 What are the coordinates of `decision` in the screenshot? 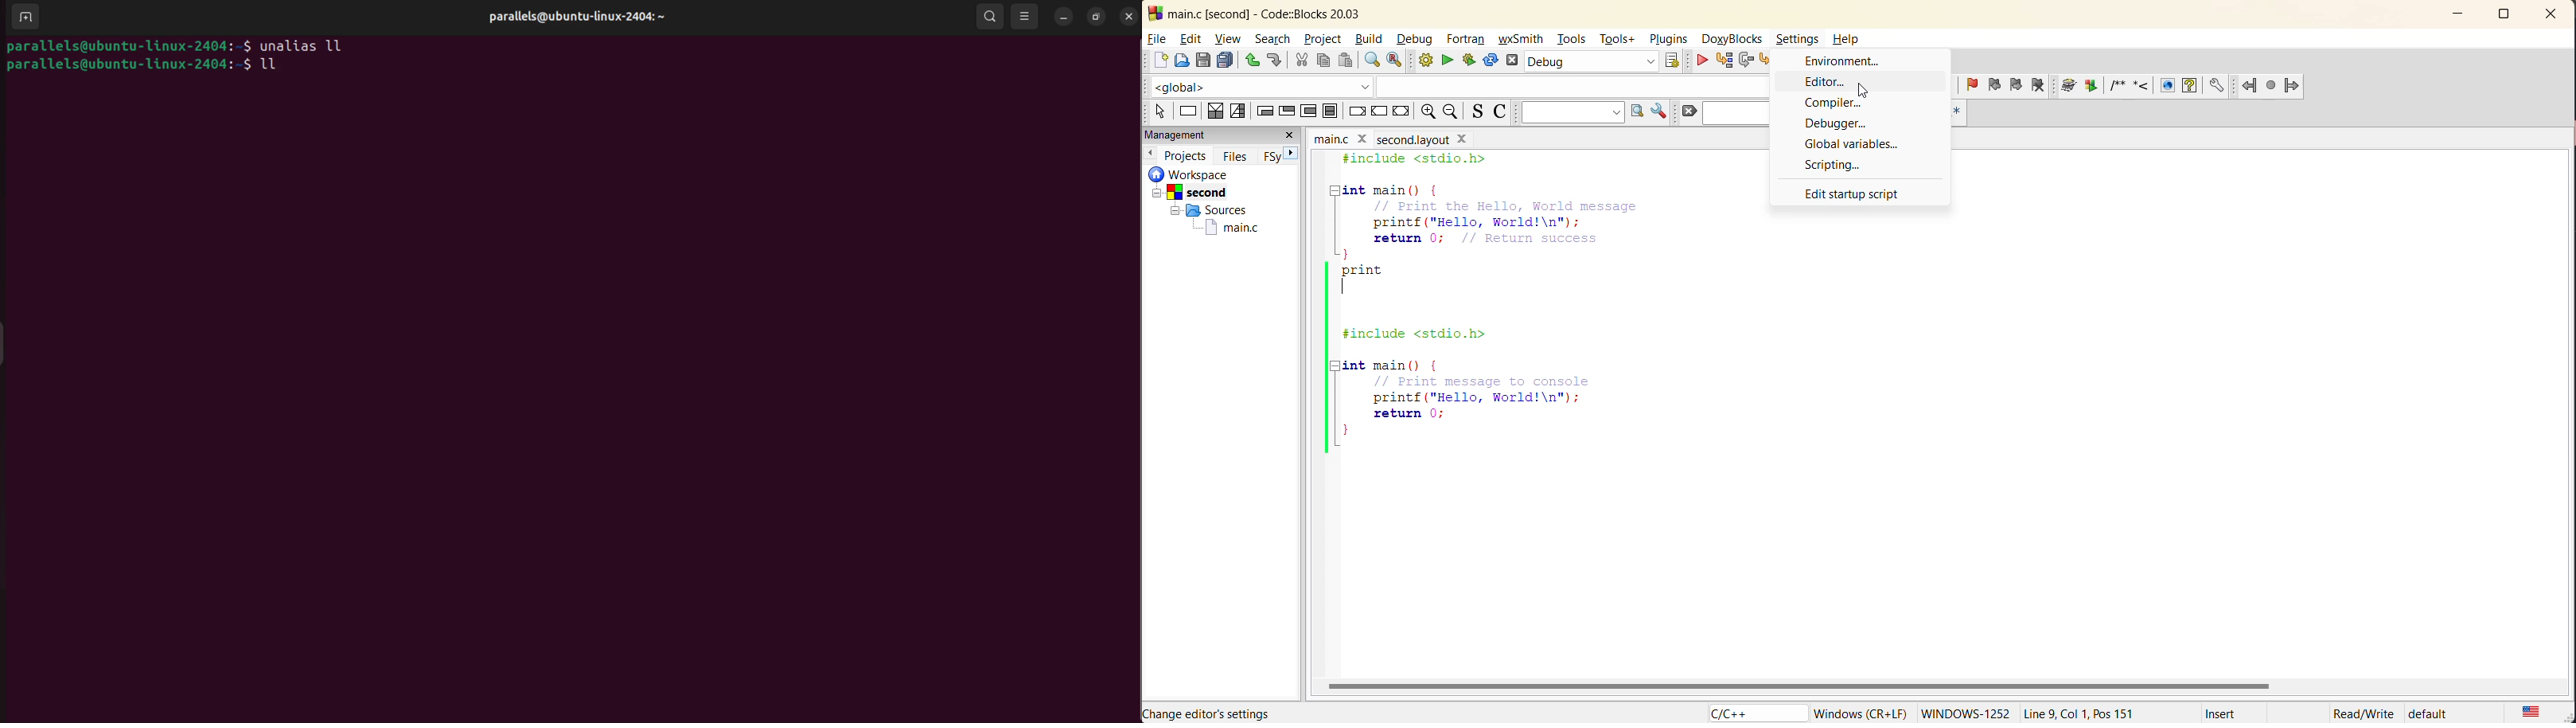 It's located at (1215, 111).